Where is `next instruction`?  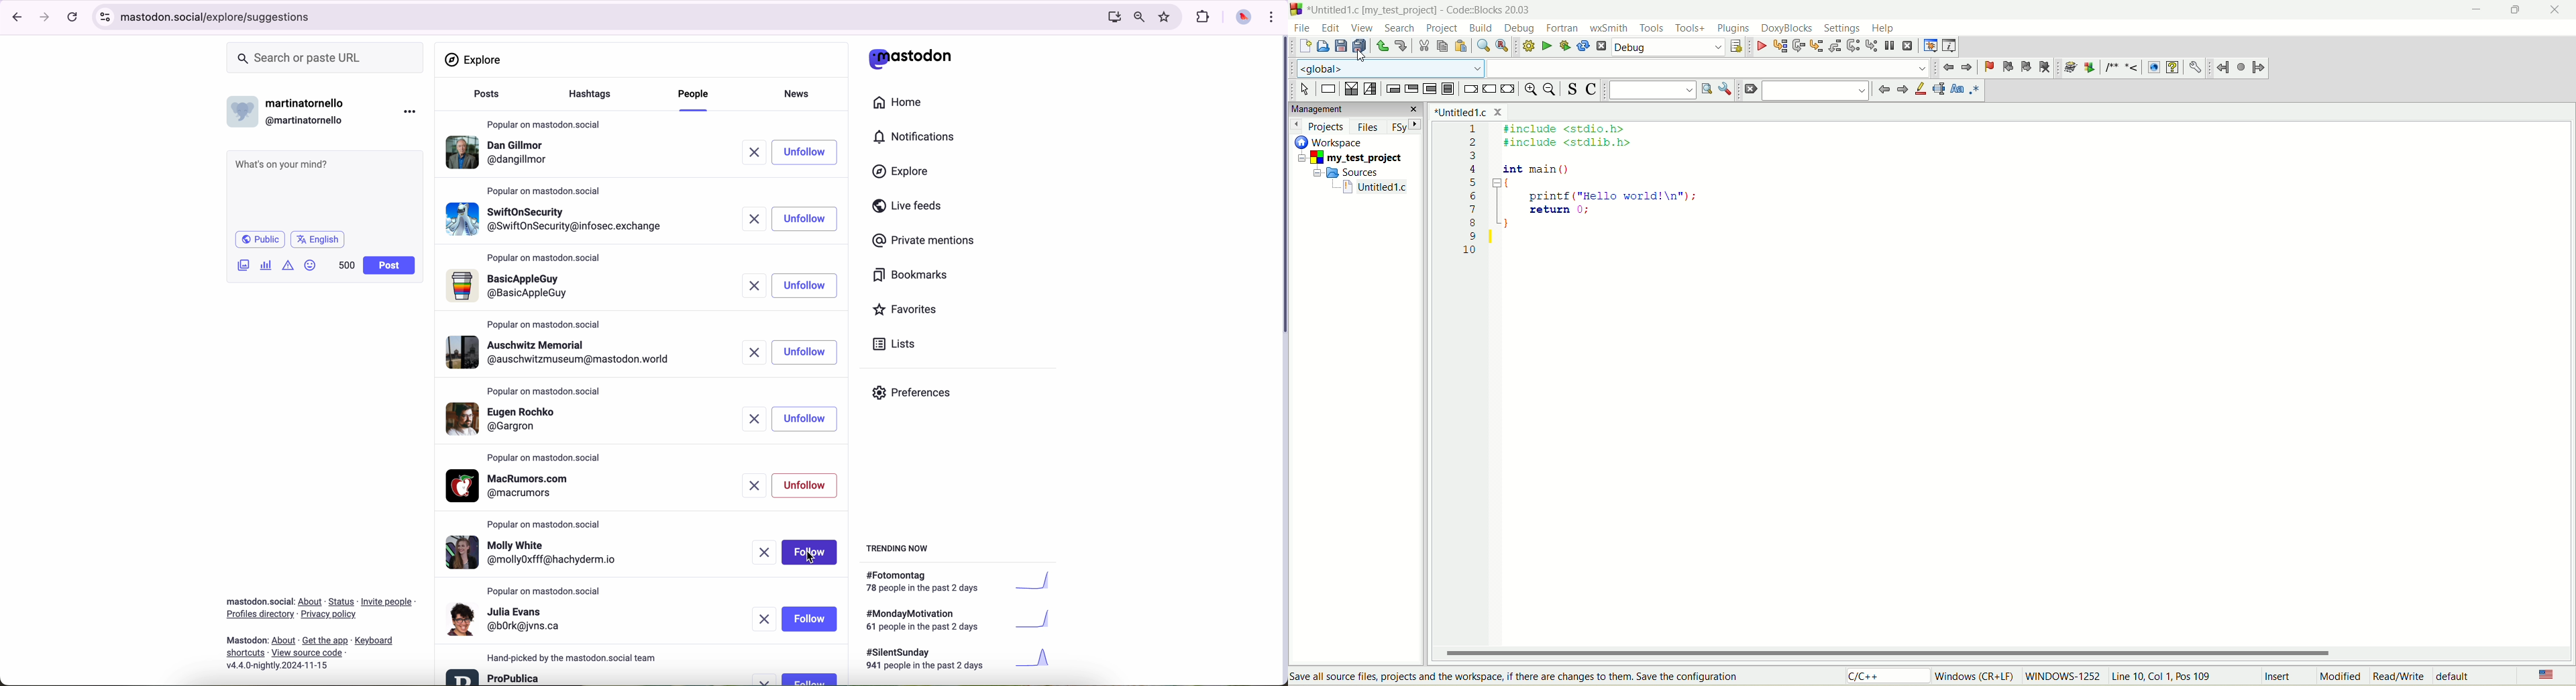 next instruction is located at coordinates (1853, 46).